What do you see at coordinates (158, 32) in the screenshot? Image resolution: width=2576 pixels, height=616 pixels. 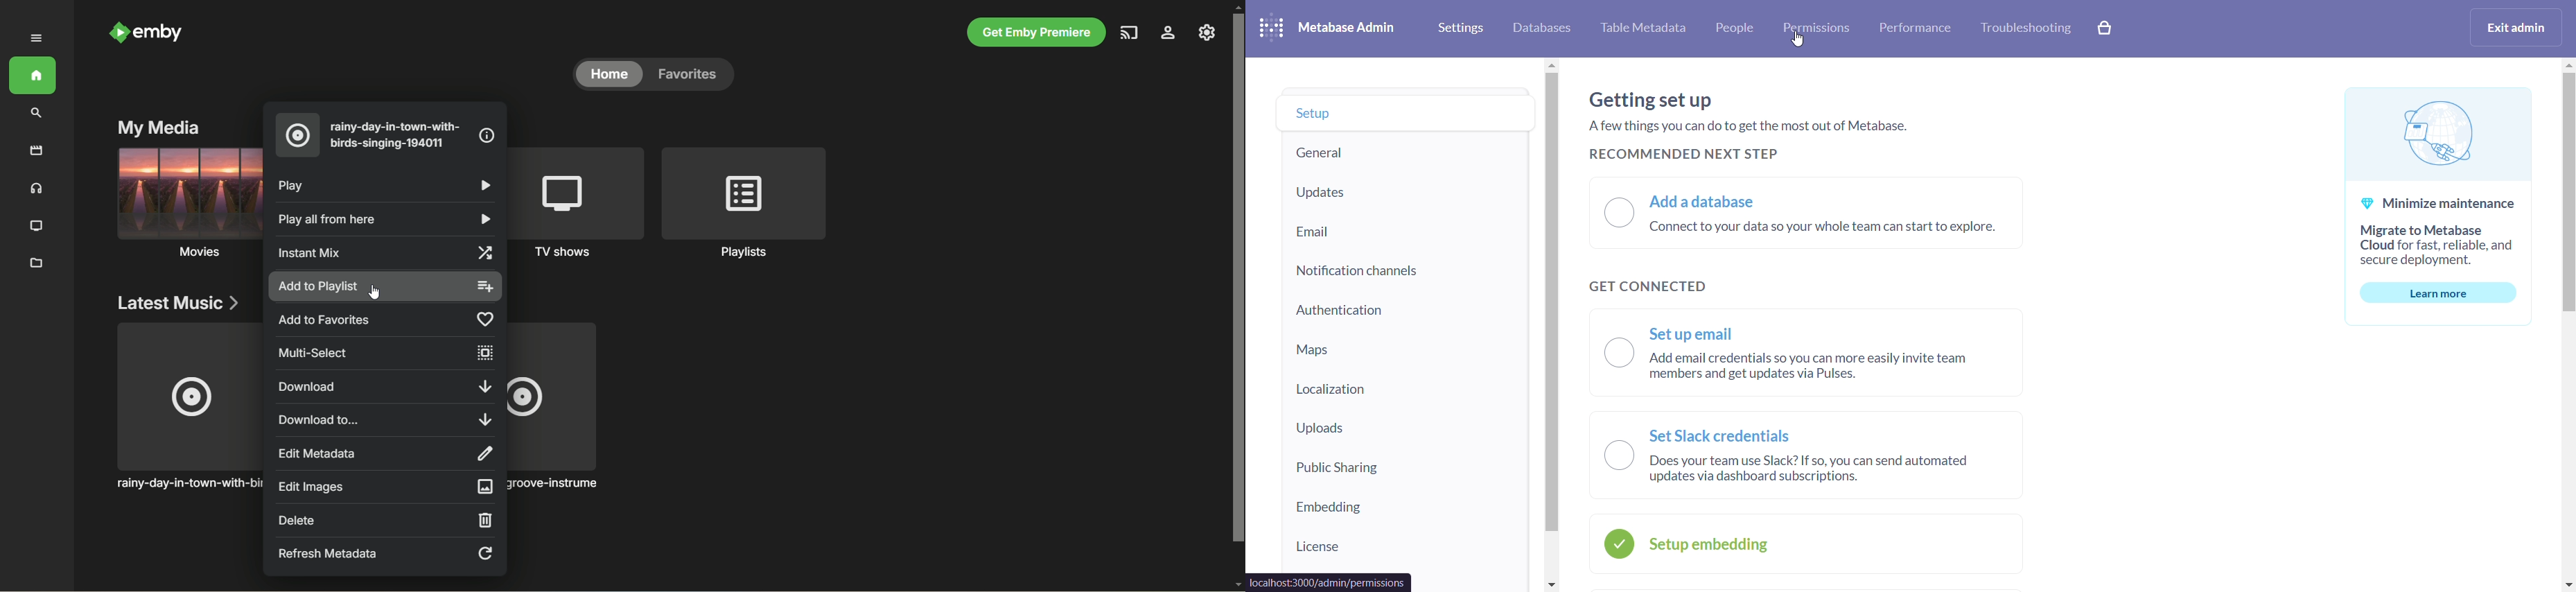 I see `emby` at bounding box center [158, 32].